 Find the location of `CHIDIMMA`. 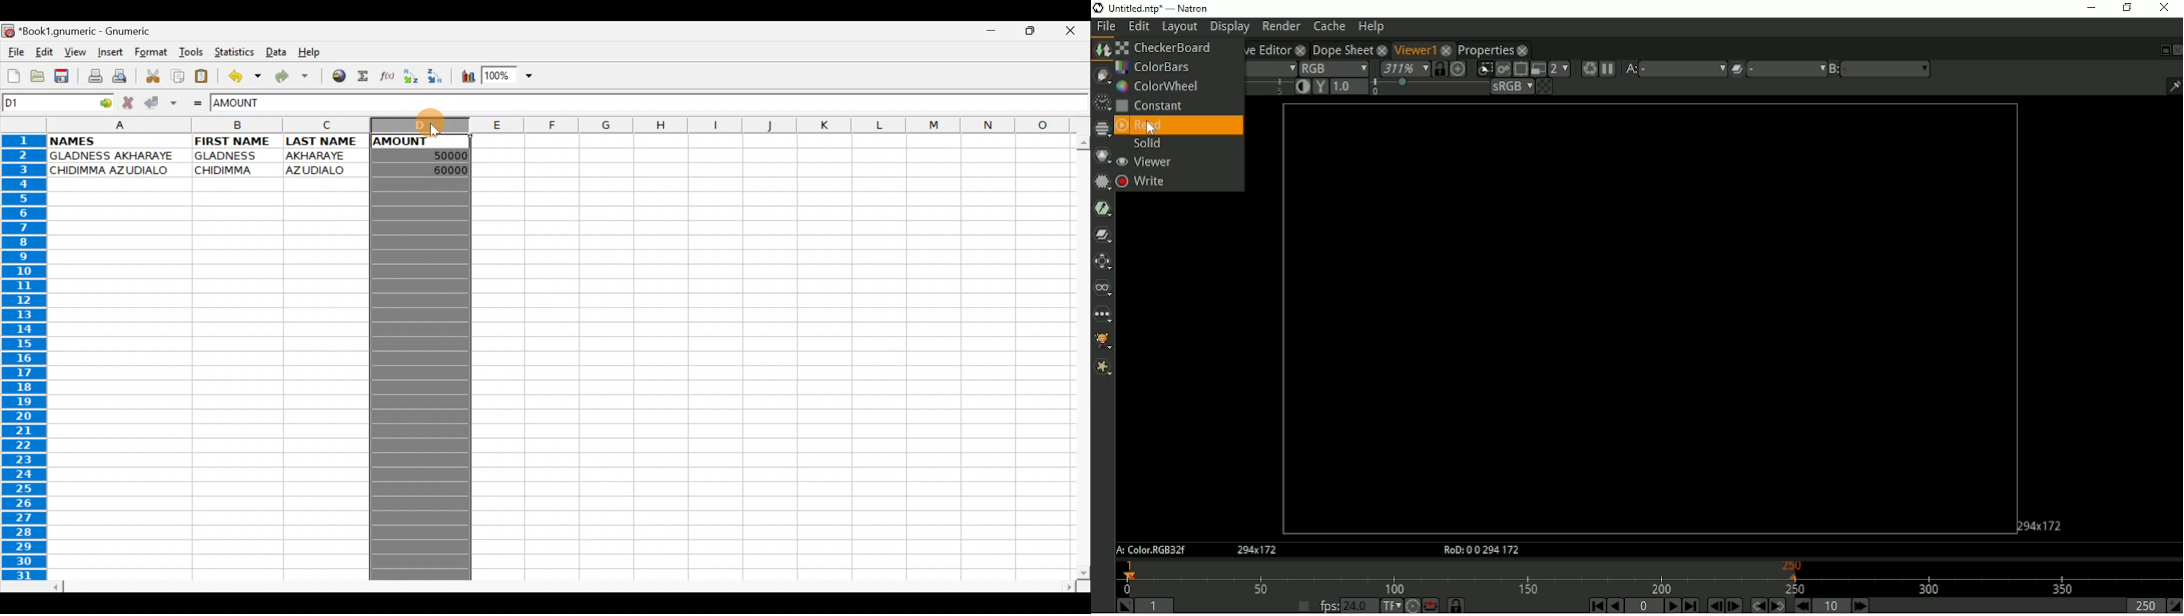

CHIDIMMA is located at coordinates (231, 171).